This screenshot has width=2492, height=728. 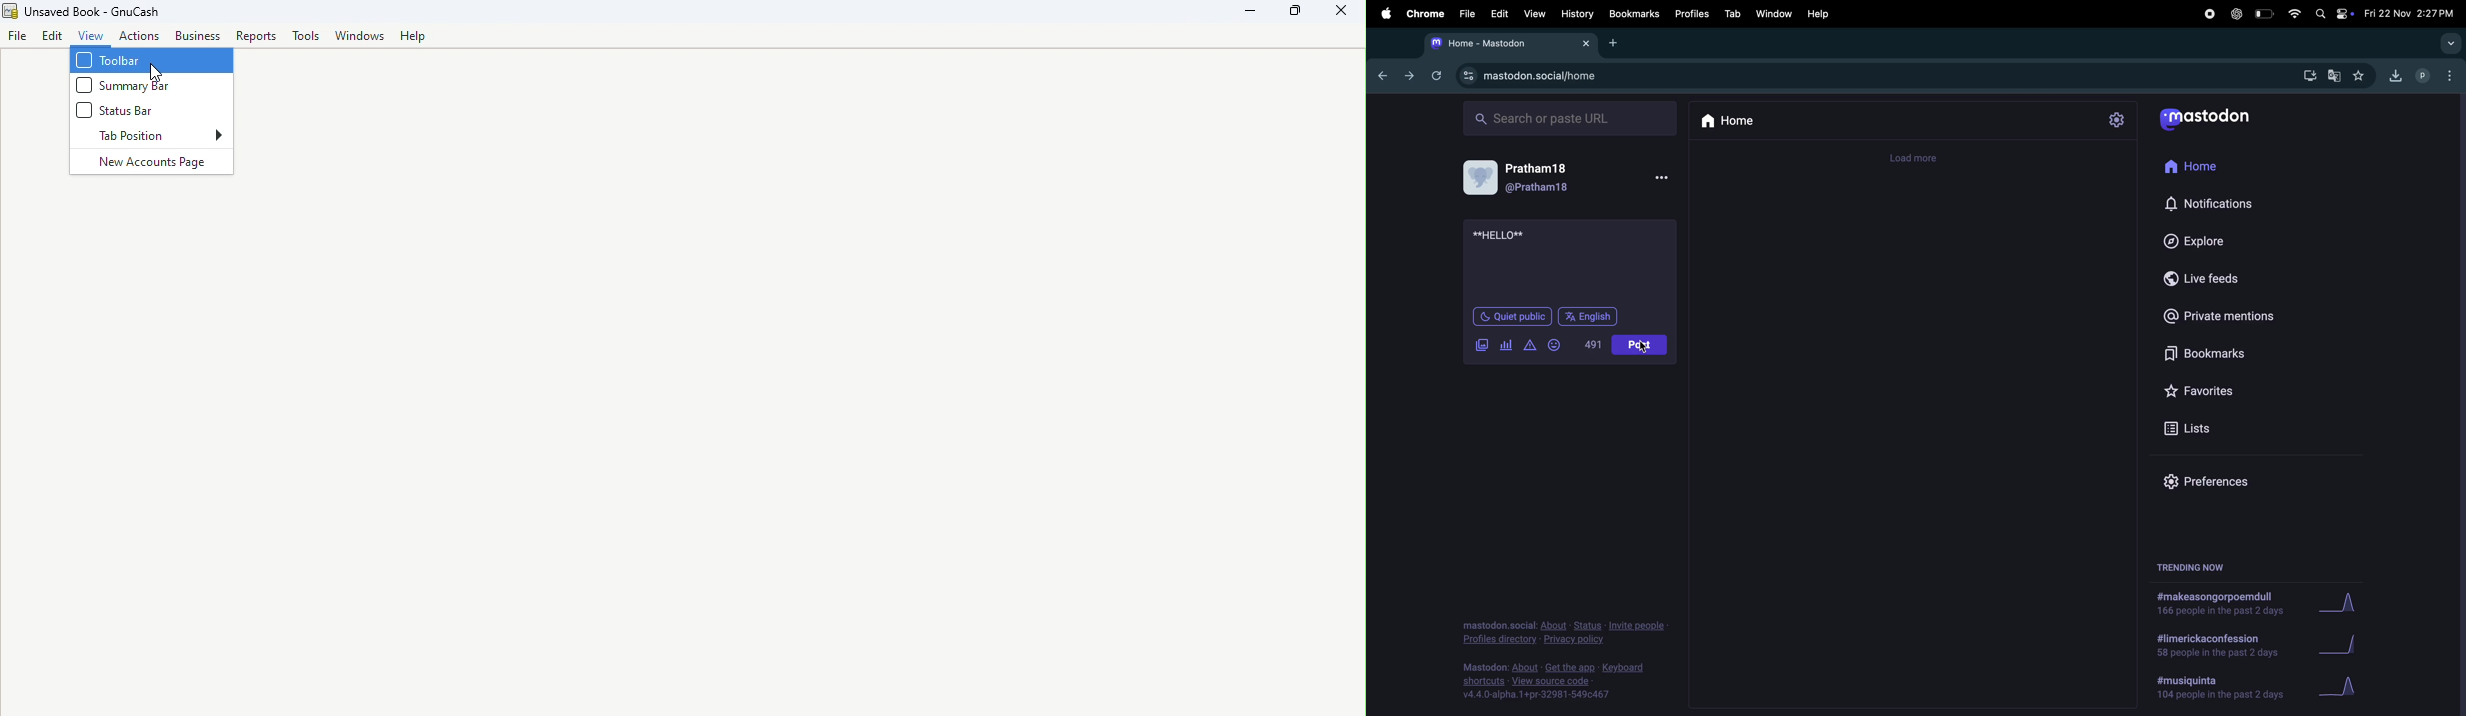 What do you see at coordinates (1529, 345) in the screenshot?
I see `content warning` at bounding box center [1529, 345].